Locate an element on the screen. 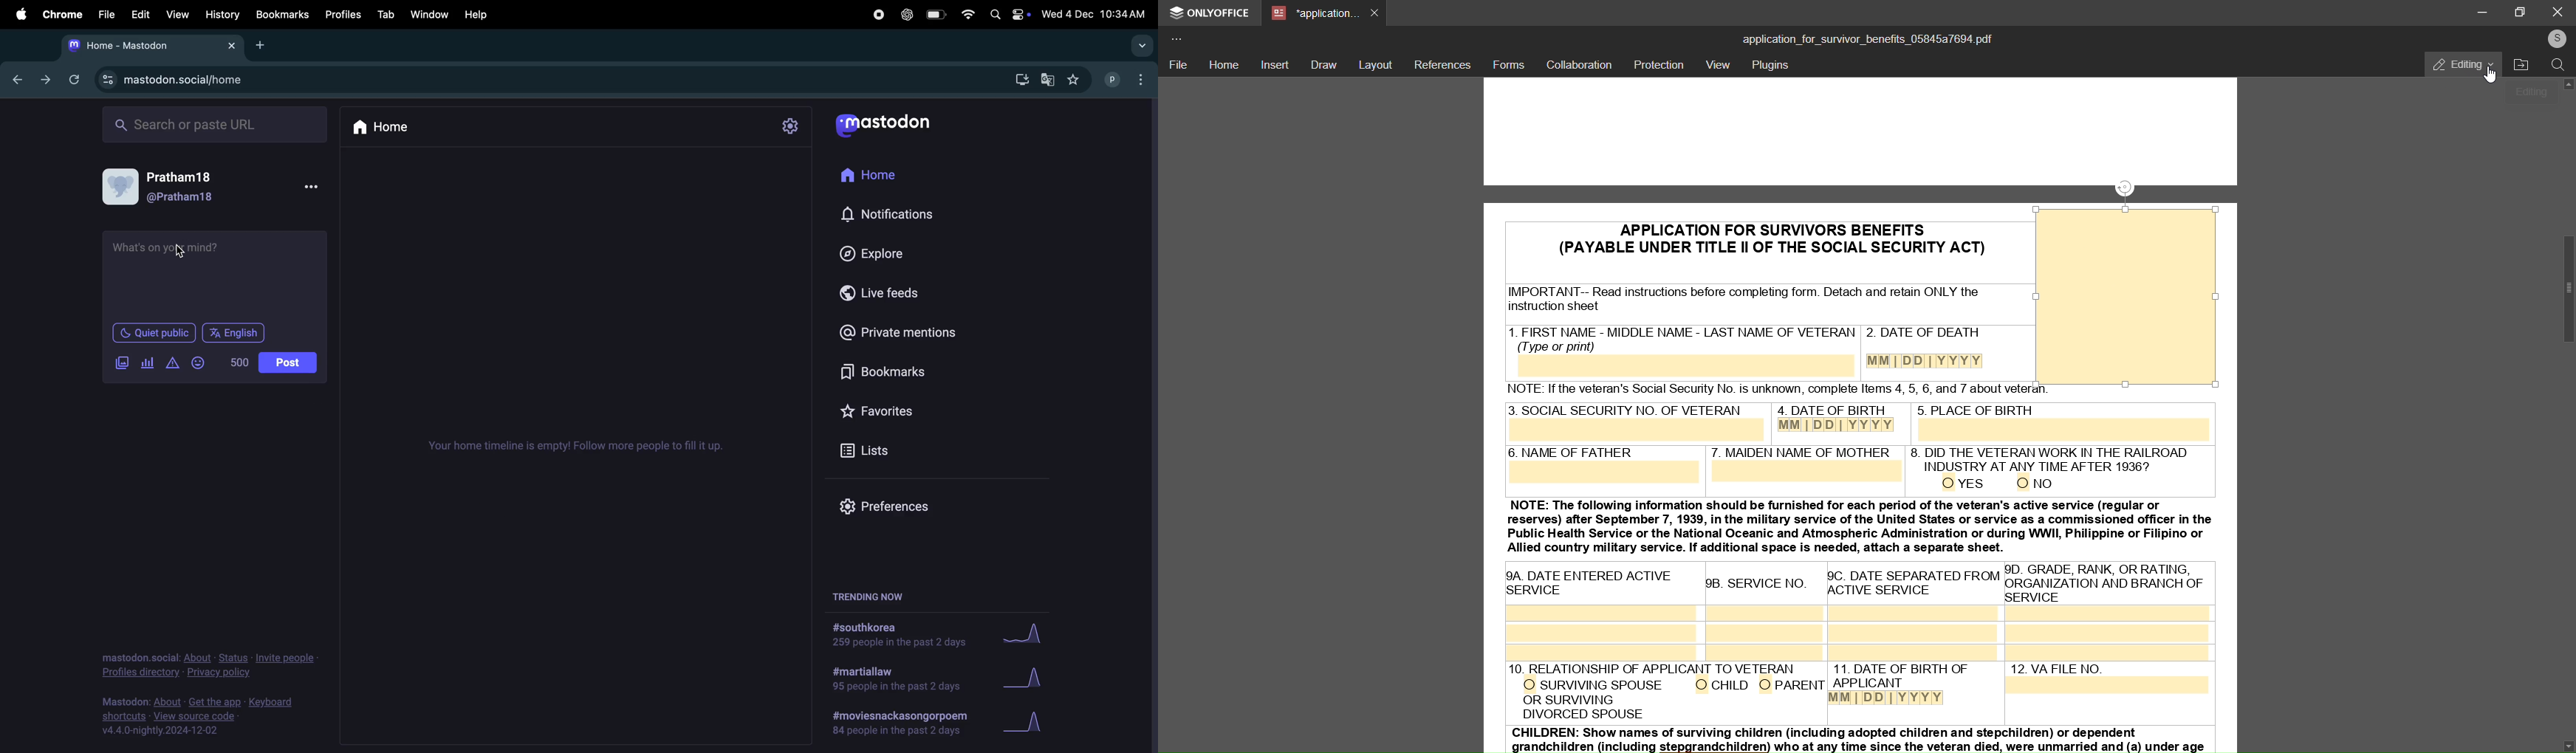 The height and width of the screenshot is (756, 2576). insert is located at coordinates (1276, 66).